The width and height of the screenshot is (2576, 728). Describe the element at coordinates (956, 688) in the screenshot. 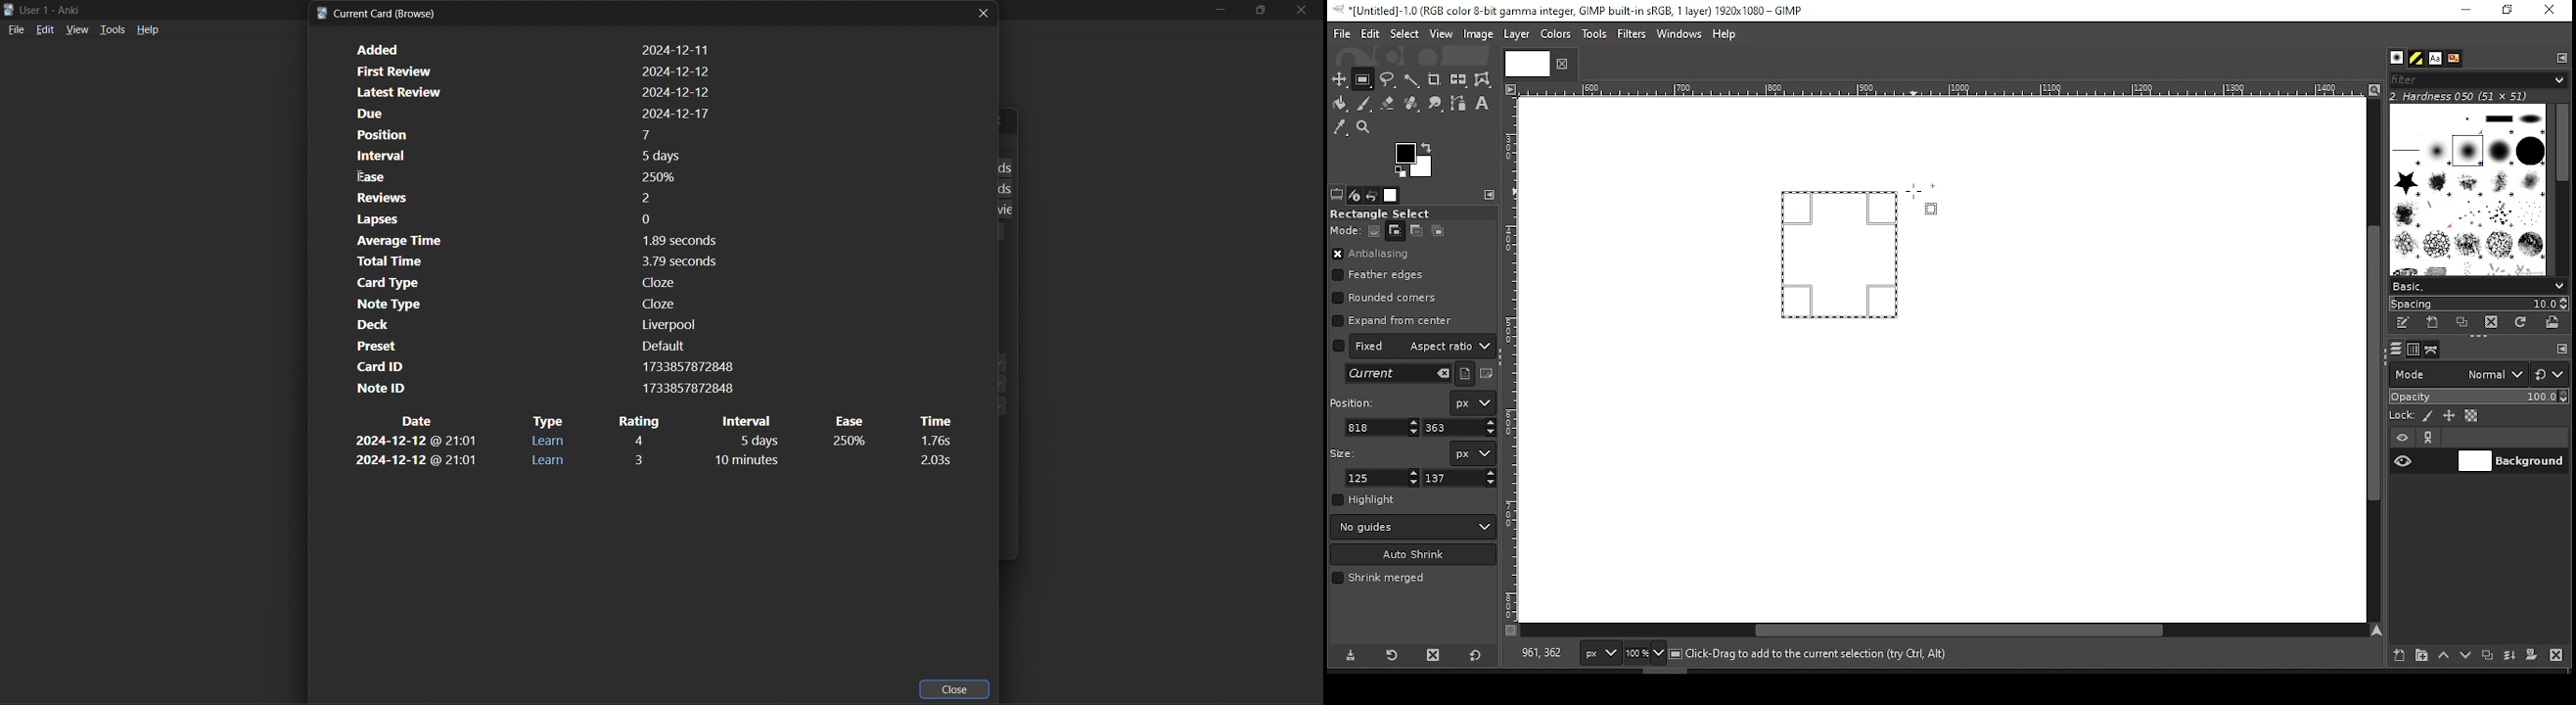

I see `close` at that location.